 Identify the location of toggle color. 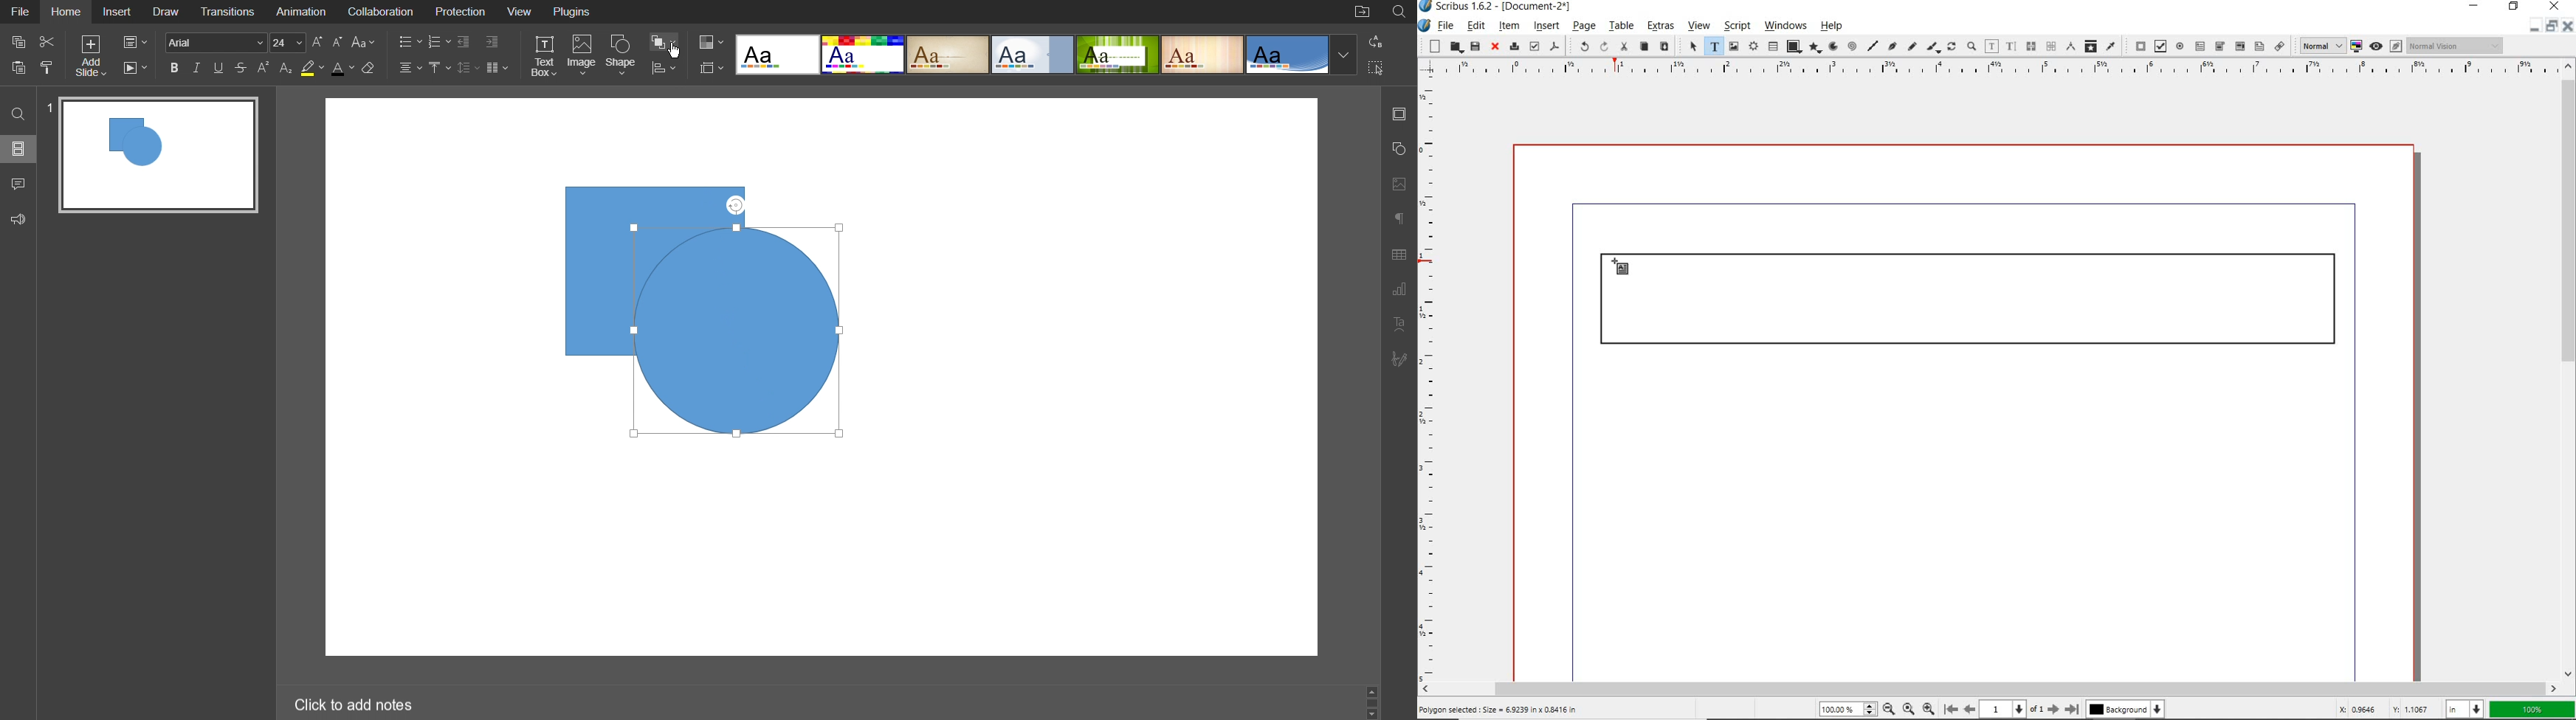
(2355, 47).